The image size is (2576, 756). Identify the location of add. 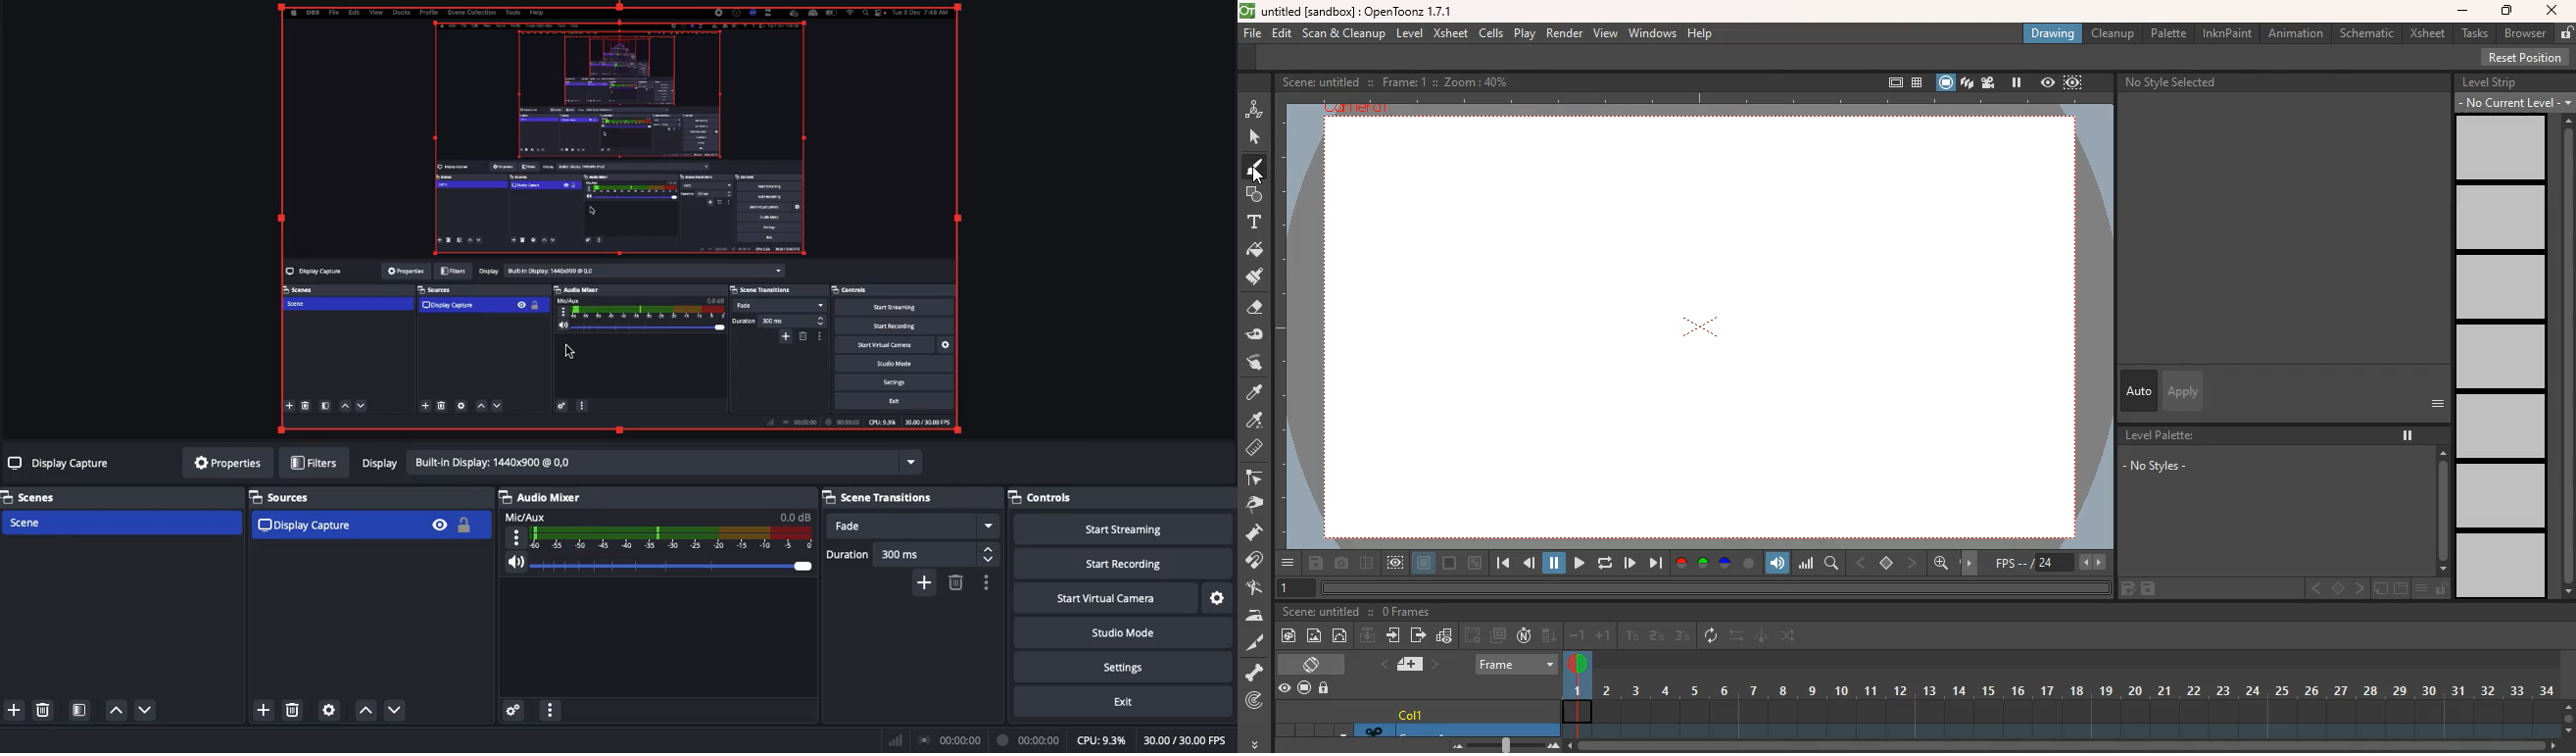
(263, 713).